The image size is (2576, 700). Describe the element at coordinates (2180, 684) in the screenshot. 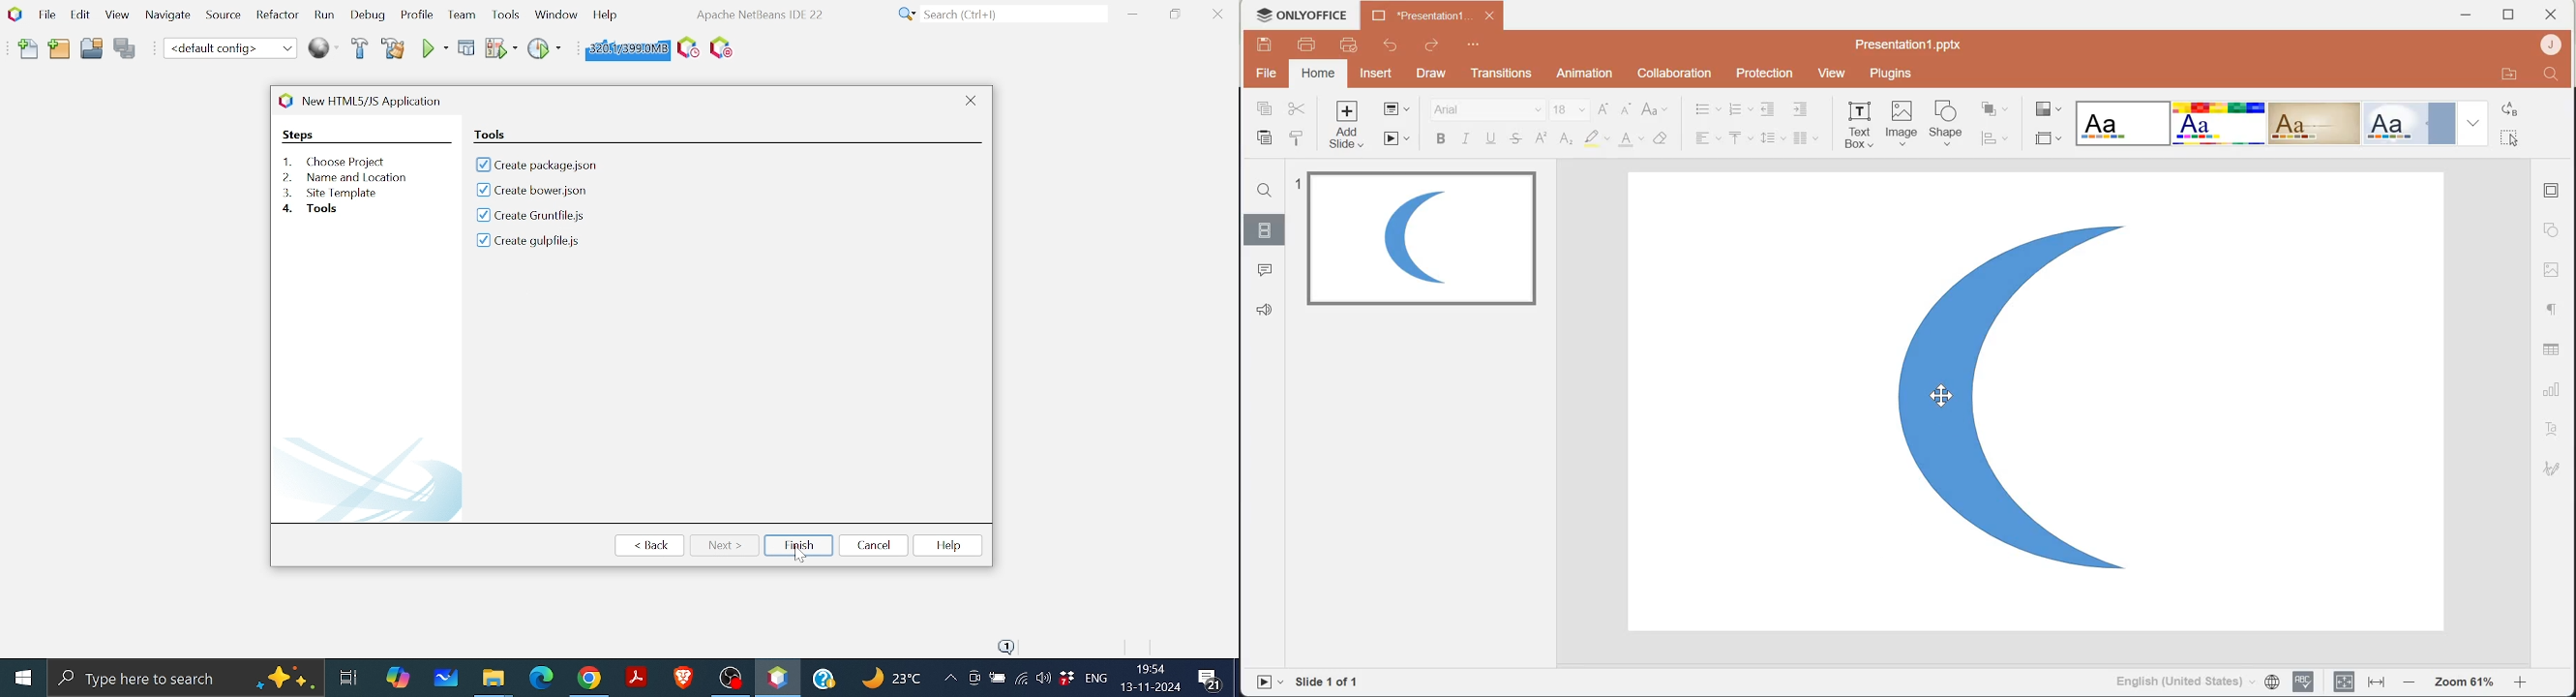

I see `English(United Stated)` at that location.